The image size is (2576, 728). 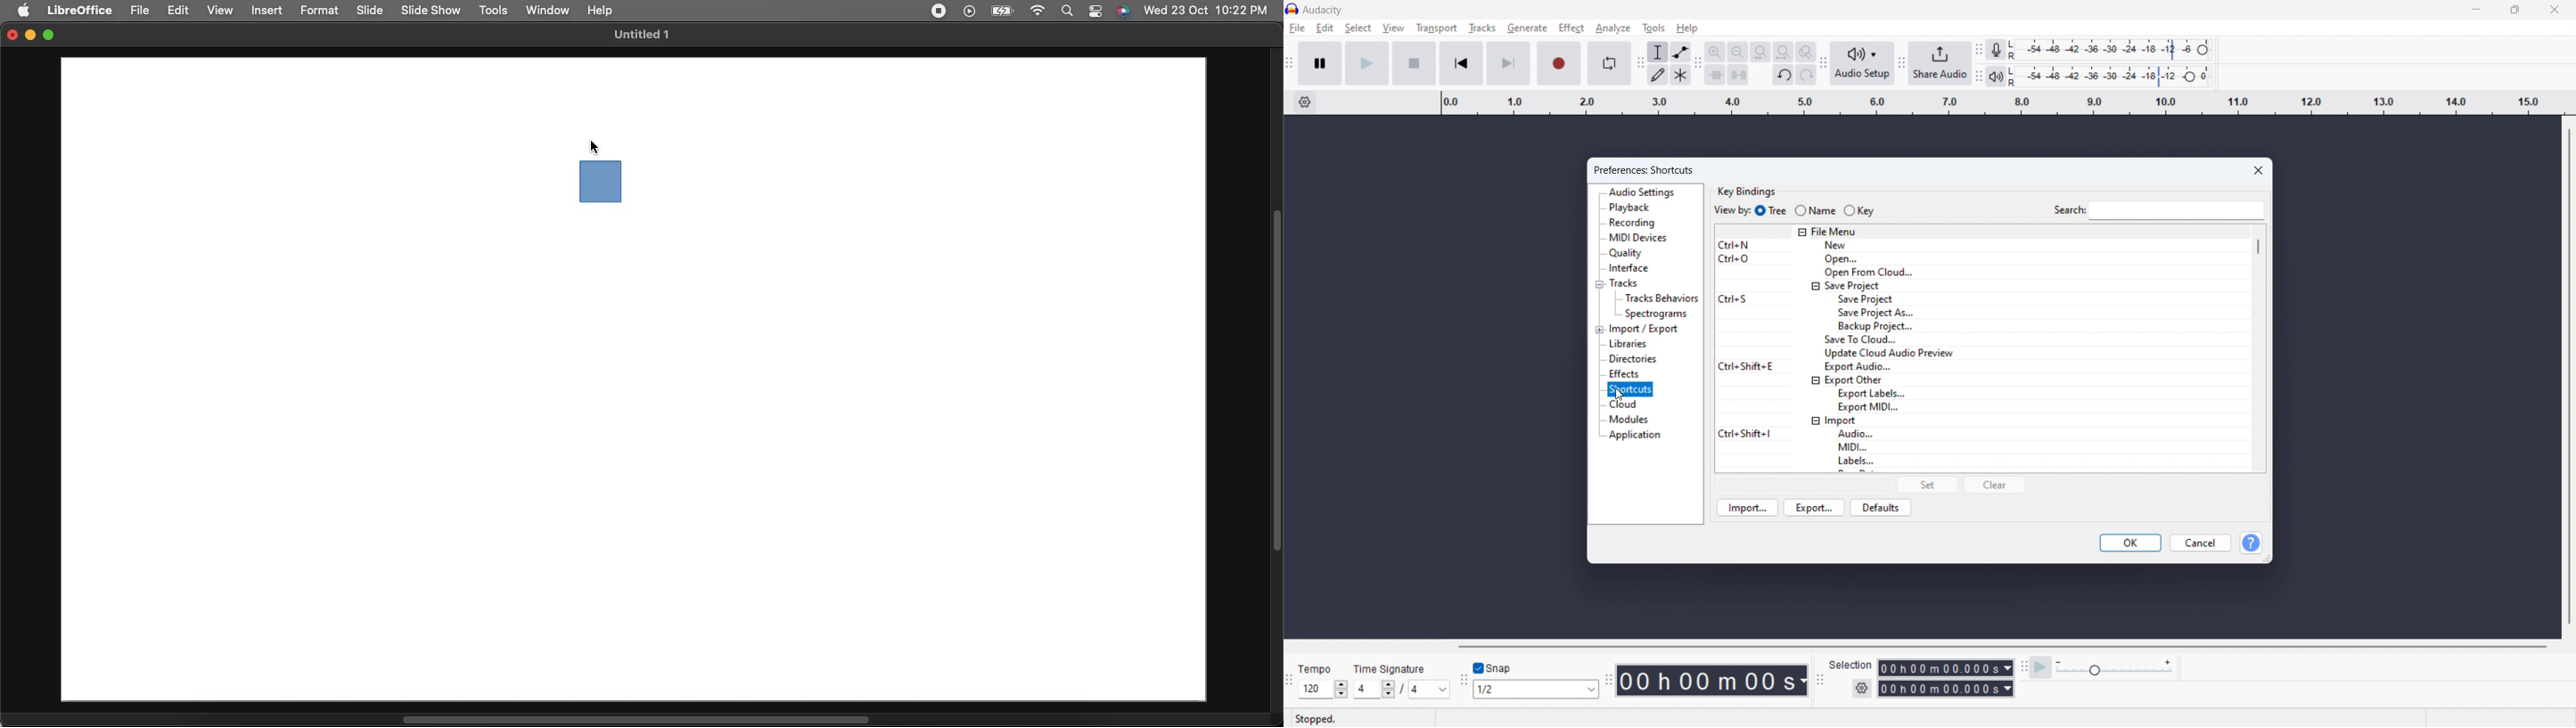 I want to click on collapse, so click(x=1817, y=420).